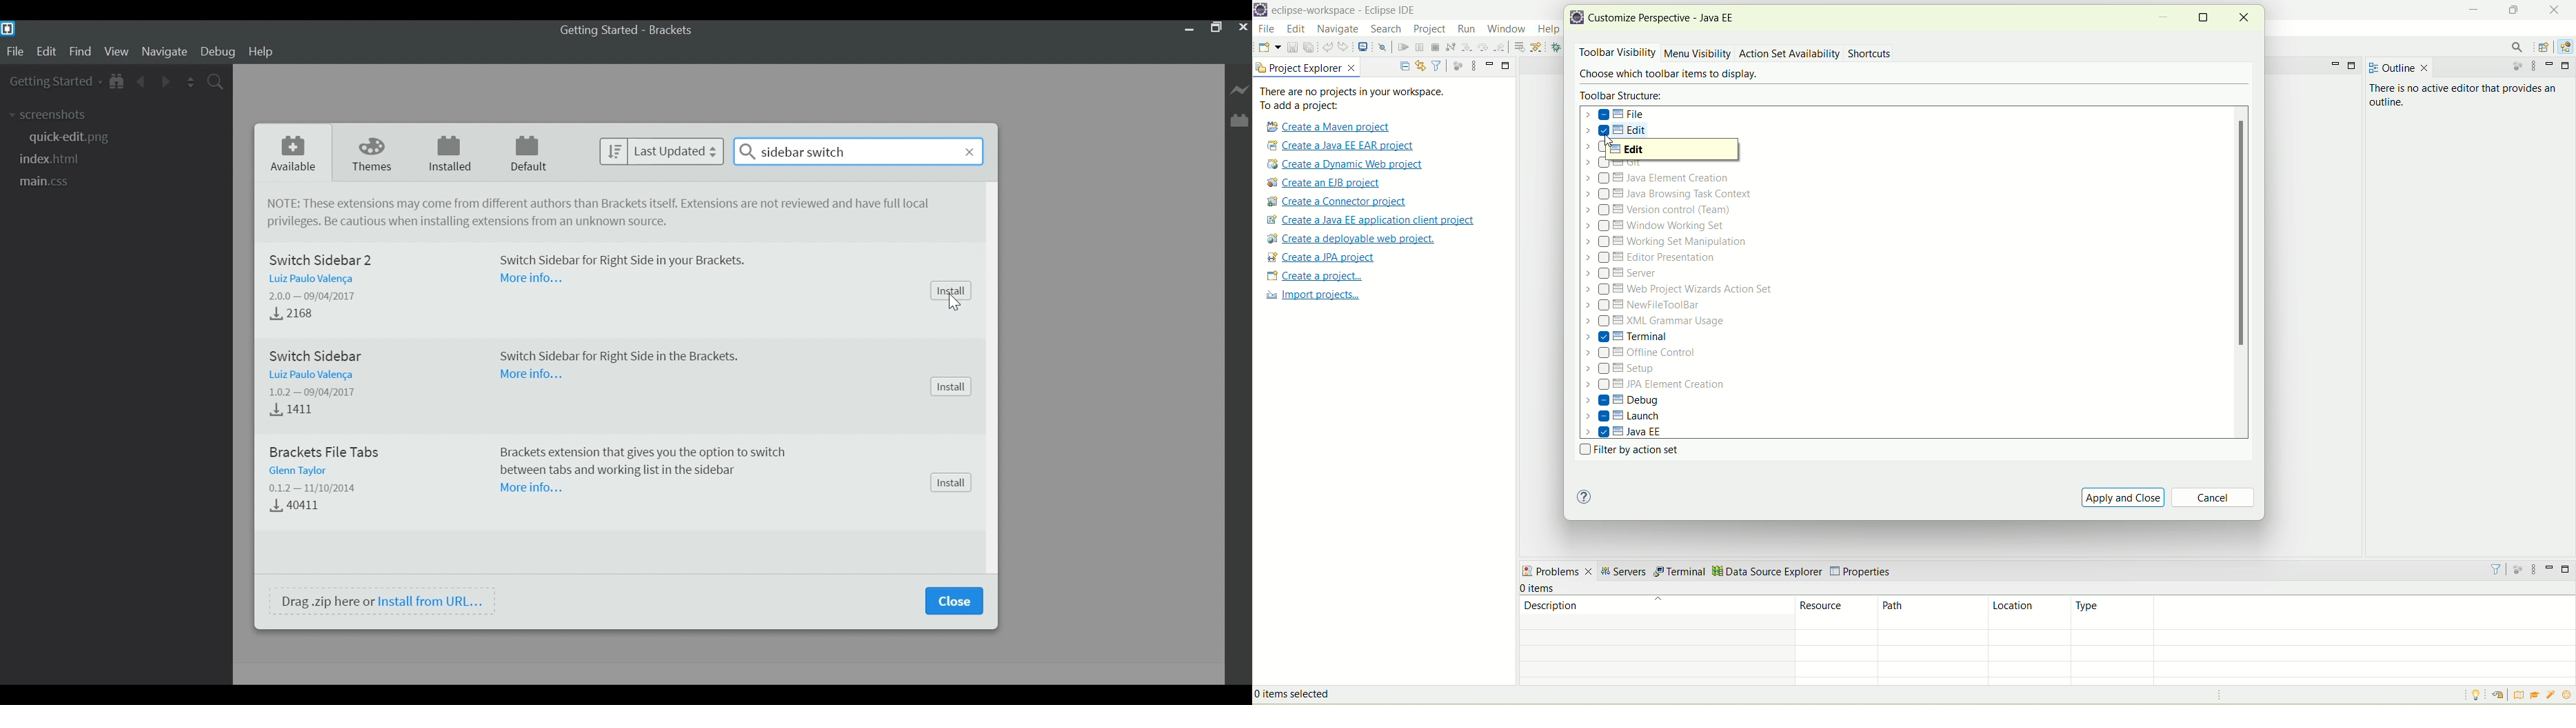 Image resolution: width=2576 pixels, height=728 pixels. What do you see at coordinates (467, 223) in the screenshot?
I see `Be cautious when installing extensions from unkown source` at bounding box center [467, 223].